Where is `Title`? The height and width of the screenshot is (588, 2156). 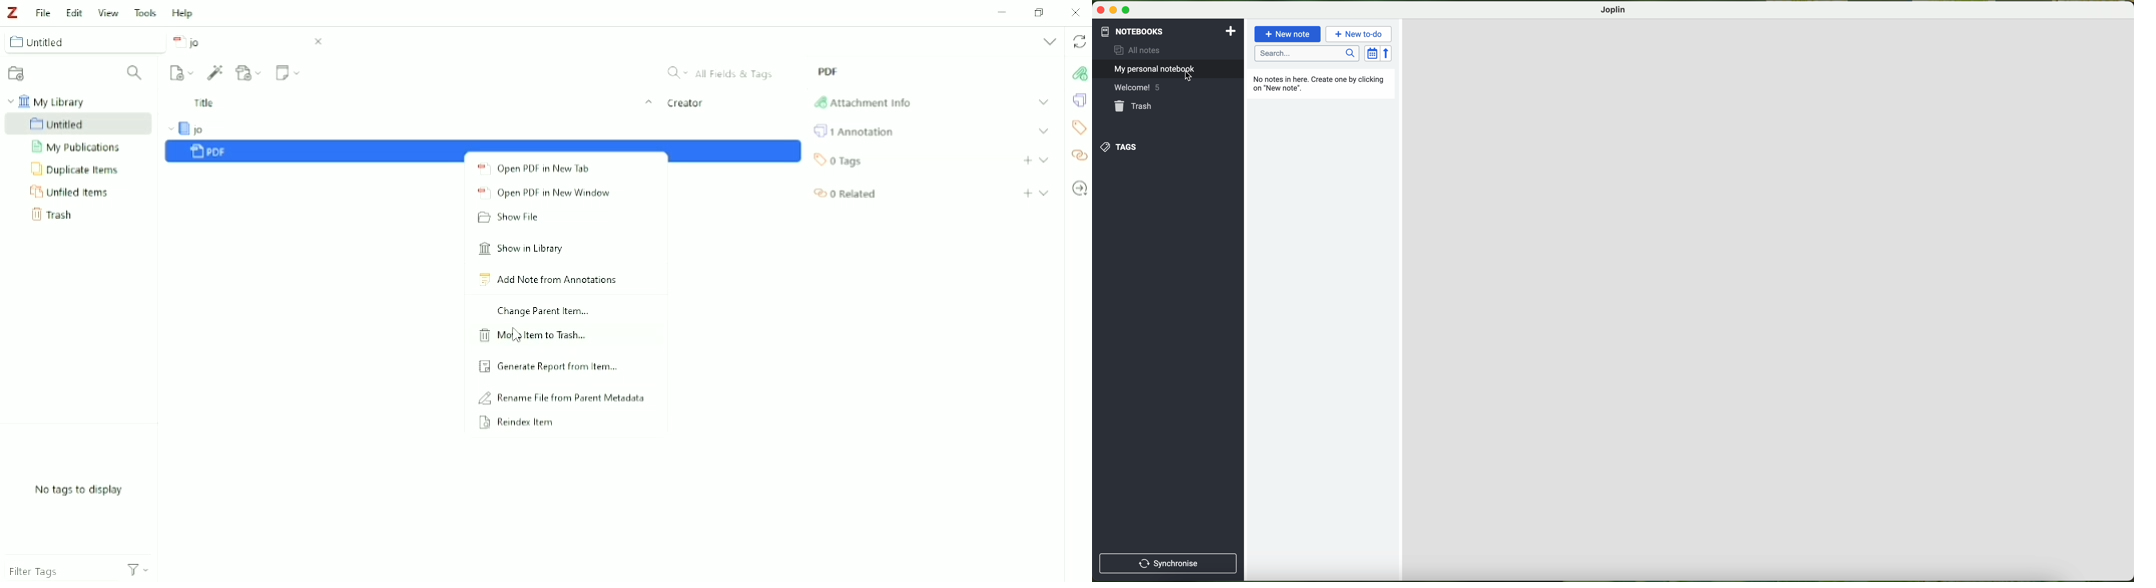
Title is located at coordinates (421, 104).